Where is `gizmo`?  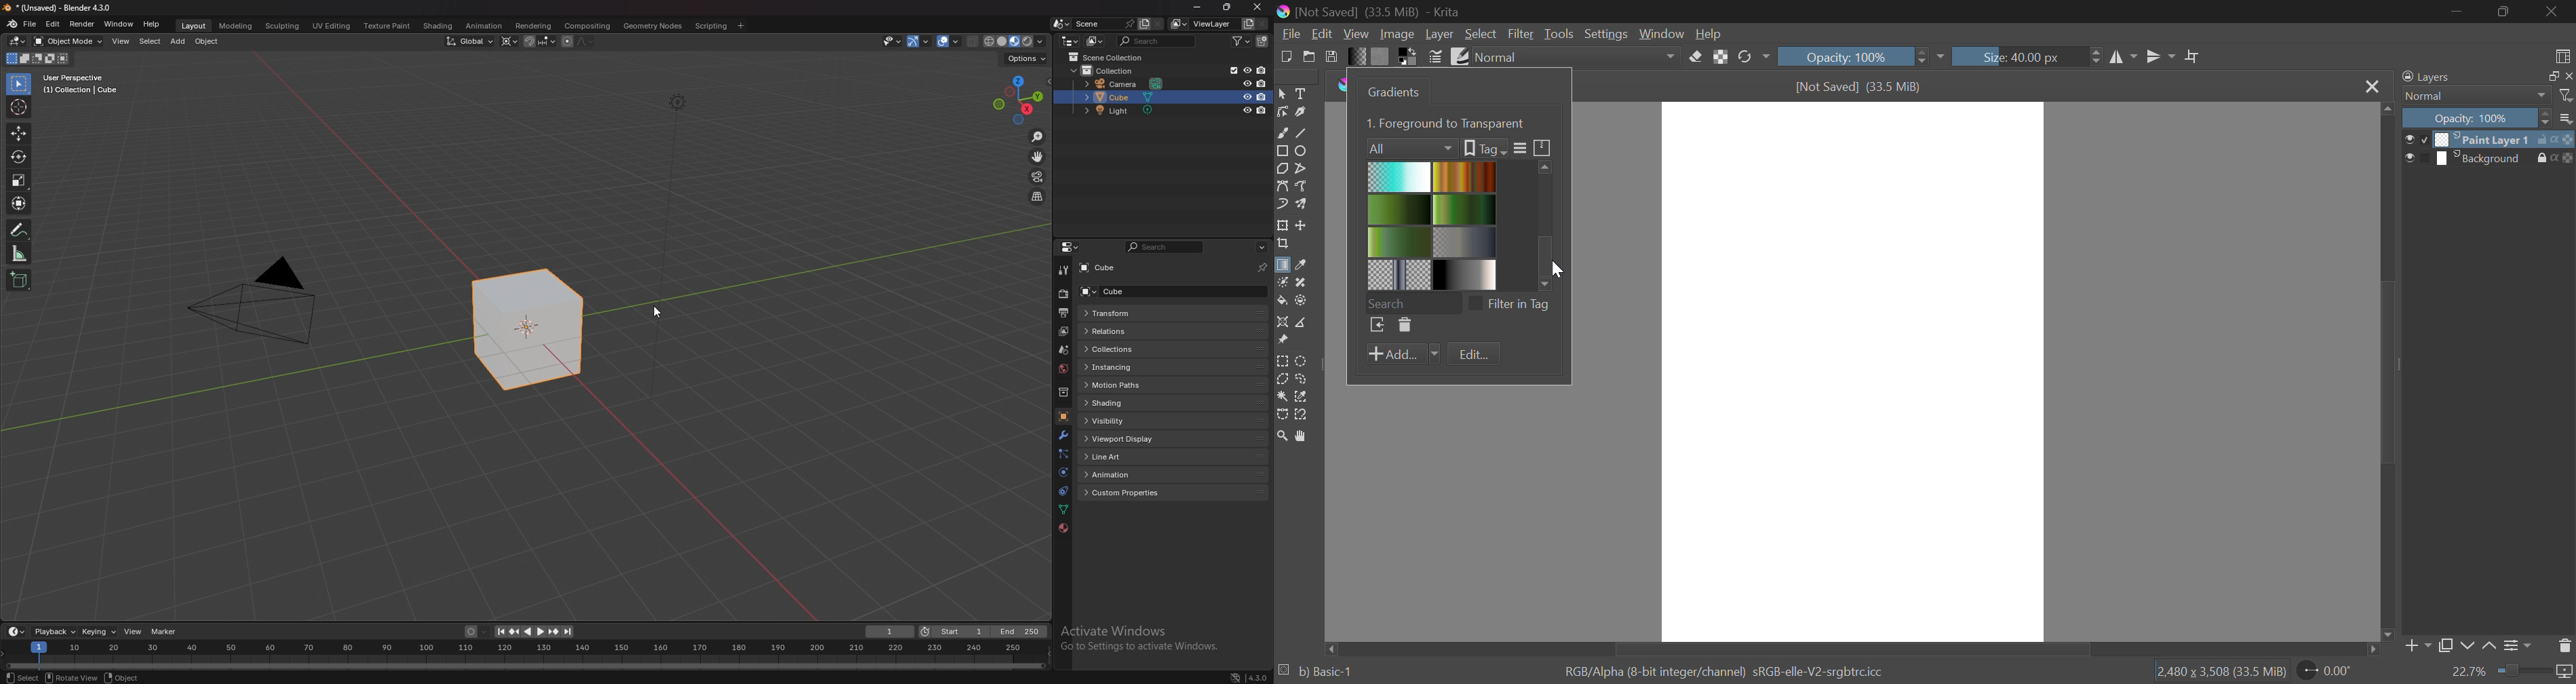 gizmo is located at coordinates (920, 42).